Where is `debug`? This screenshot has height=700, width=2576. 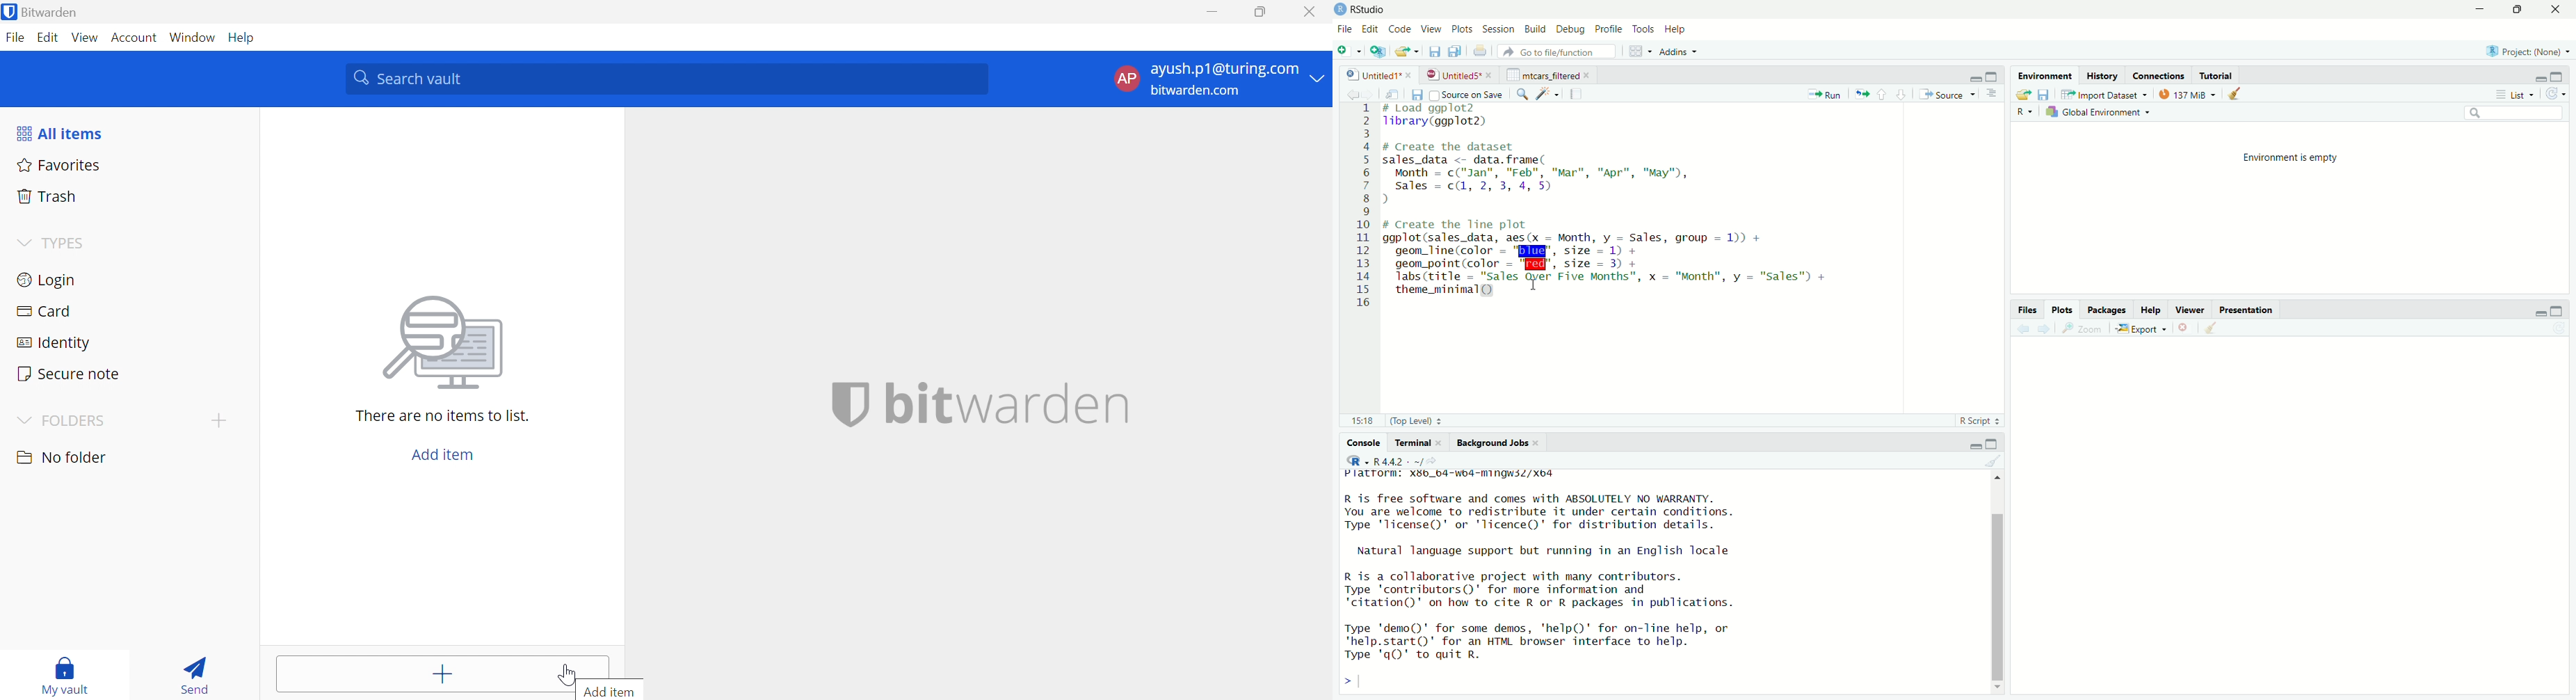 debug is located at coordinates (1571, 30).